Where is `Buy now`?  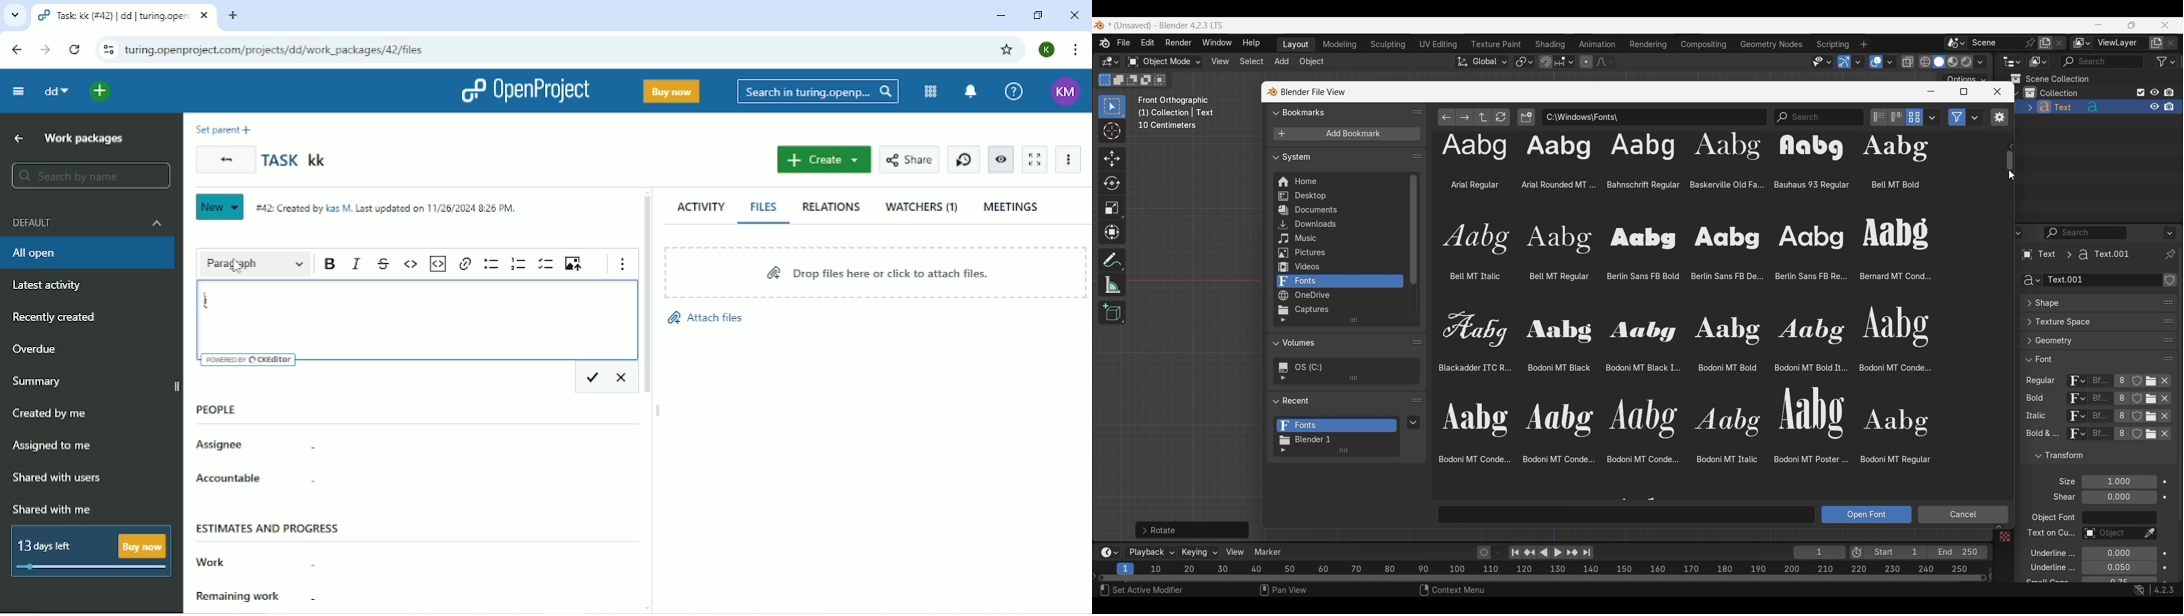 Buy now is located at coordinates (671, 90).